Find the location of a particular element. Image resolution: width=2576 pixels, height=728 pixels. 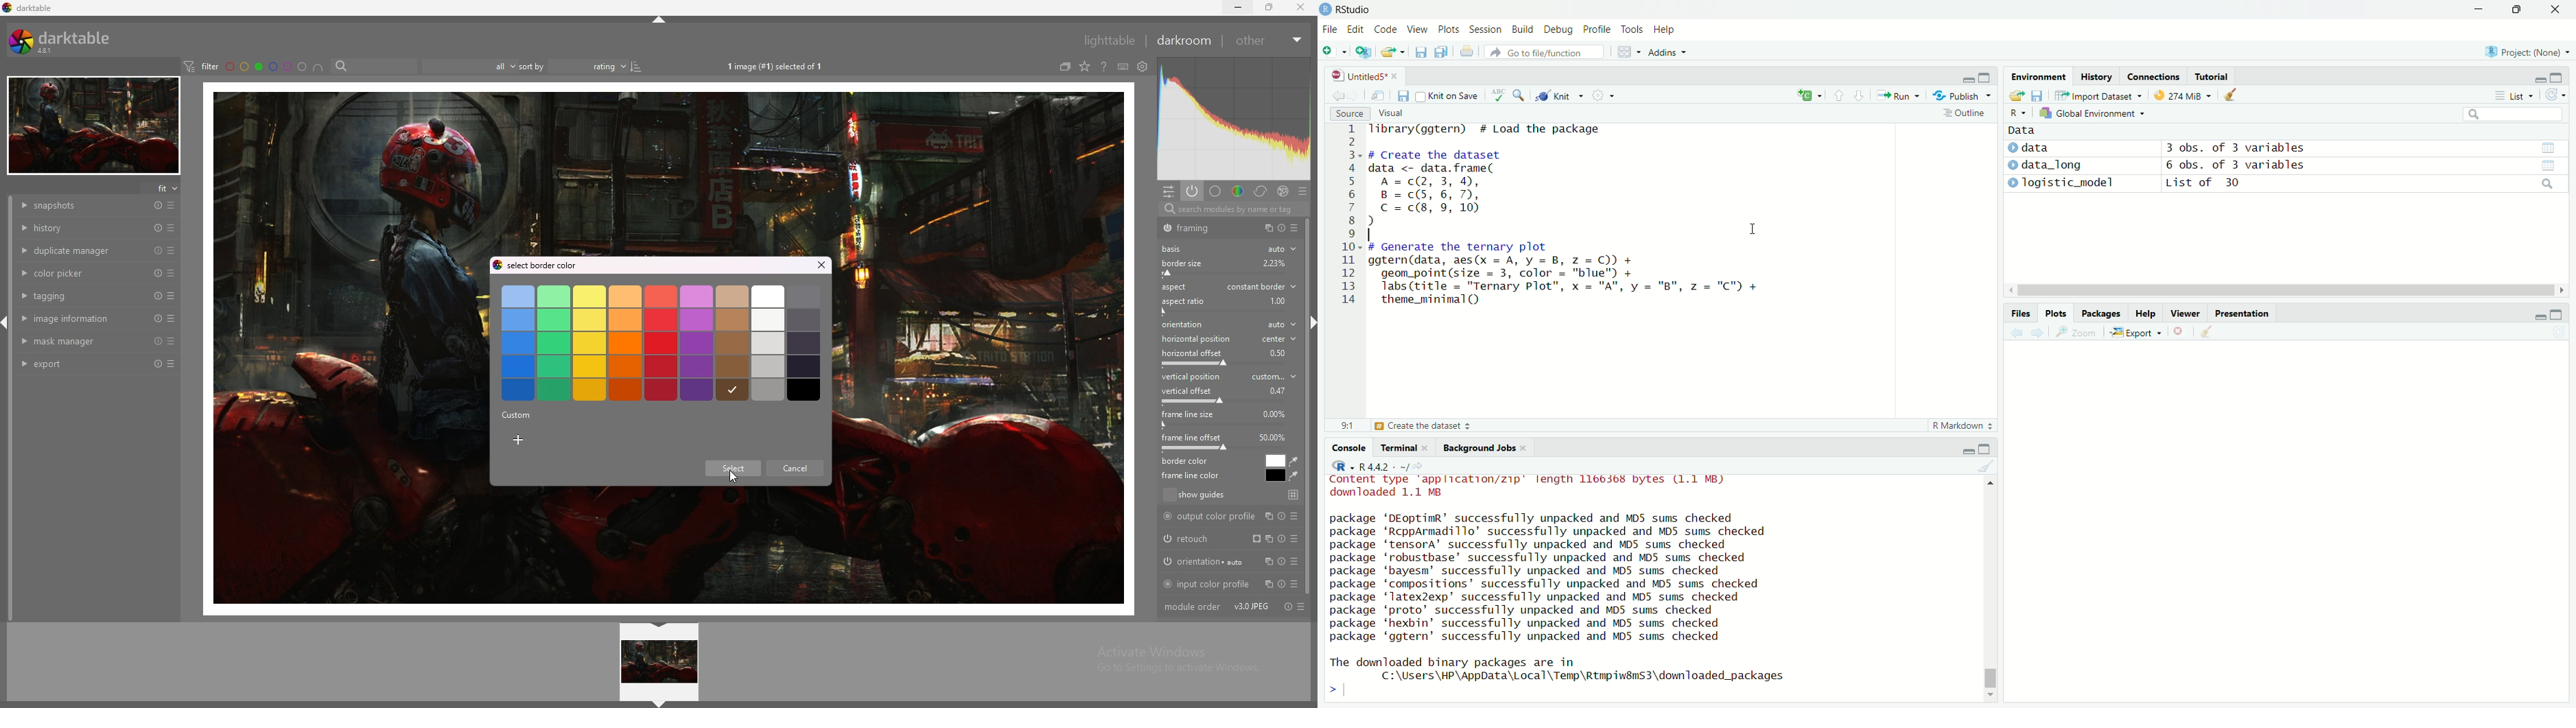

presets is located at coordinates (172, 318).